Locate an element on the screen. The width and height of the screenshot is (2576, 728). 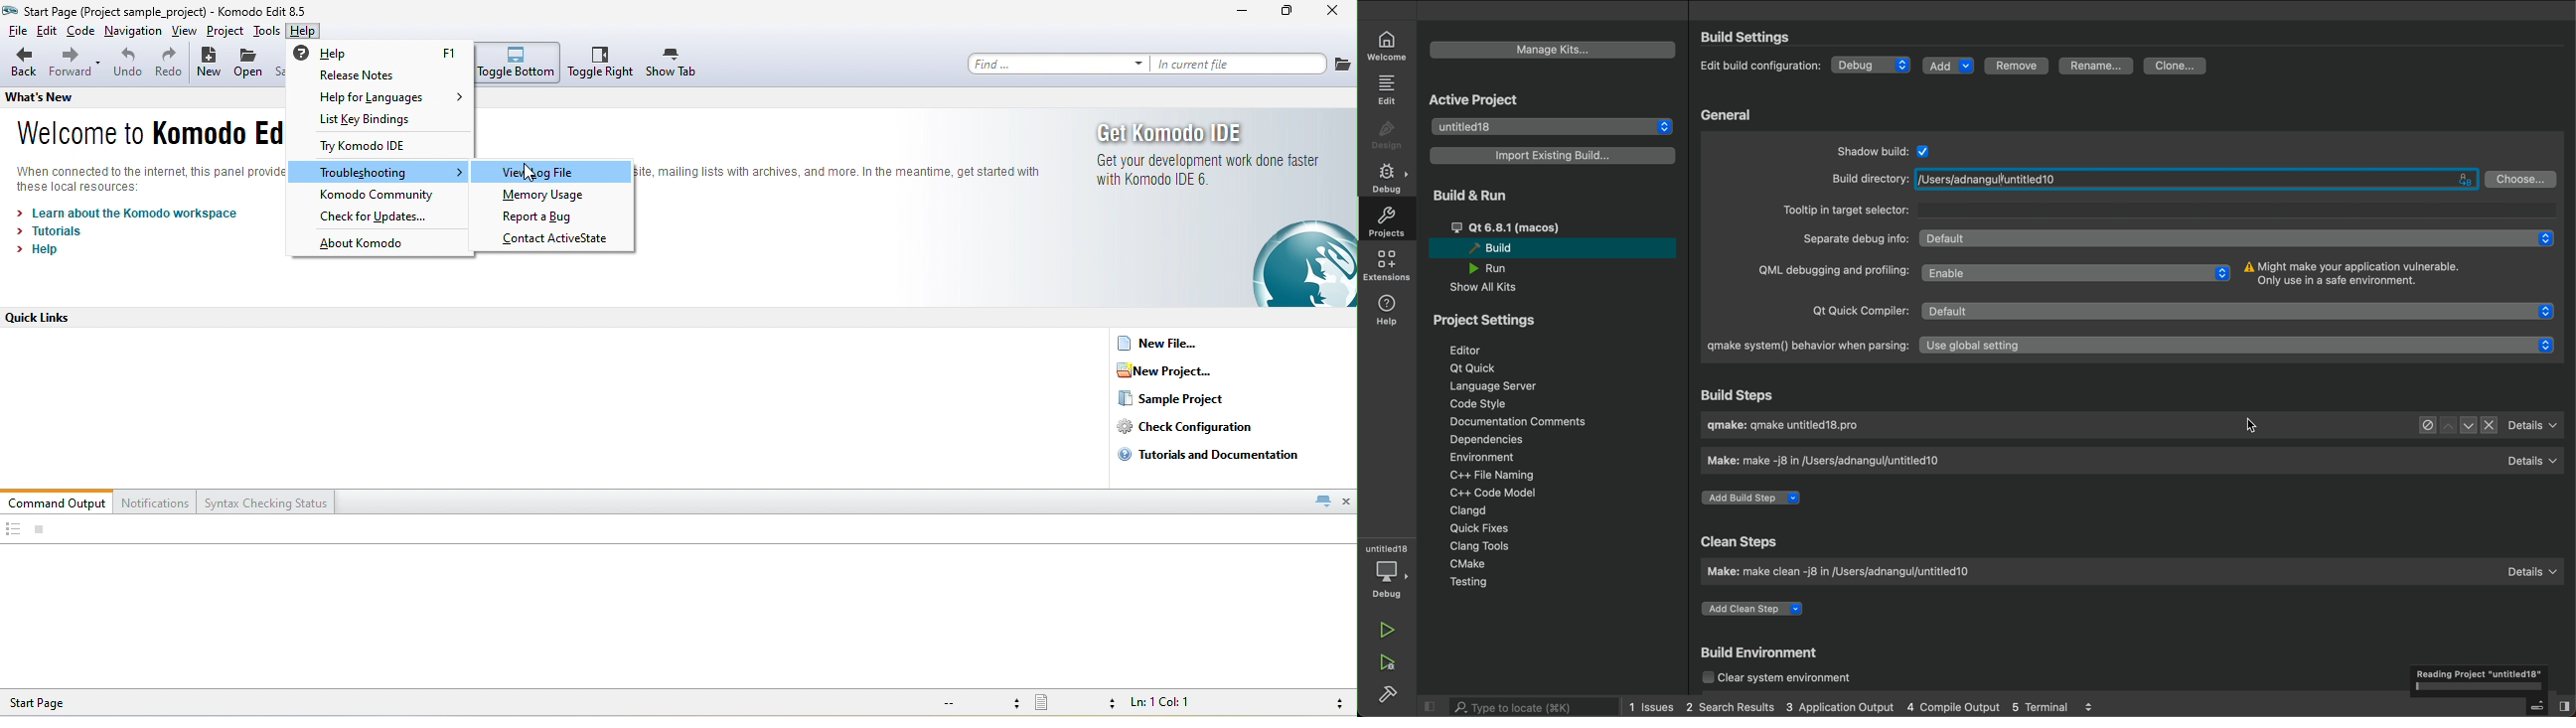
Default is located at coordinates (2242, 312).